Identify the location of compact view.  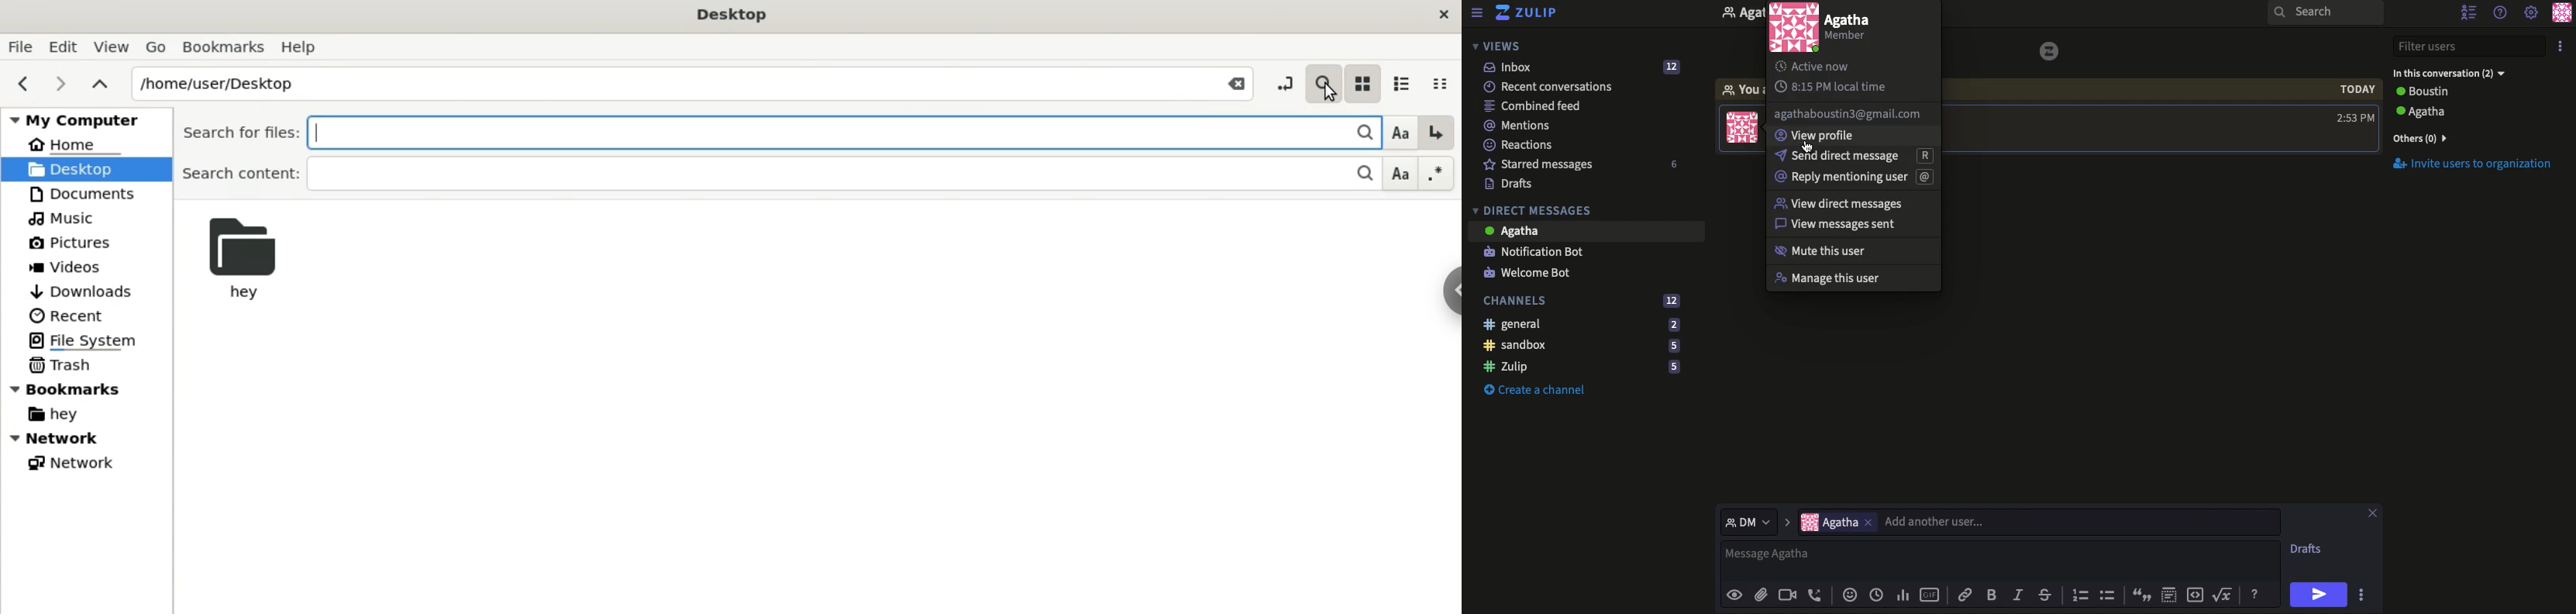
(1445, 80).